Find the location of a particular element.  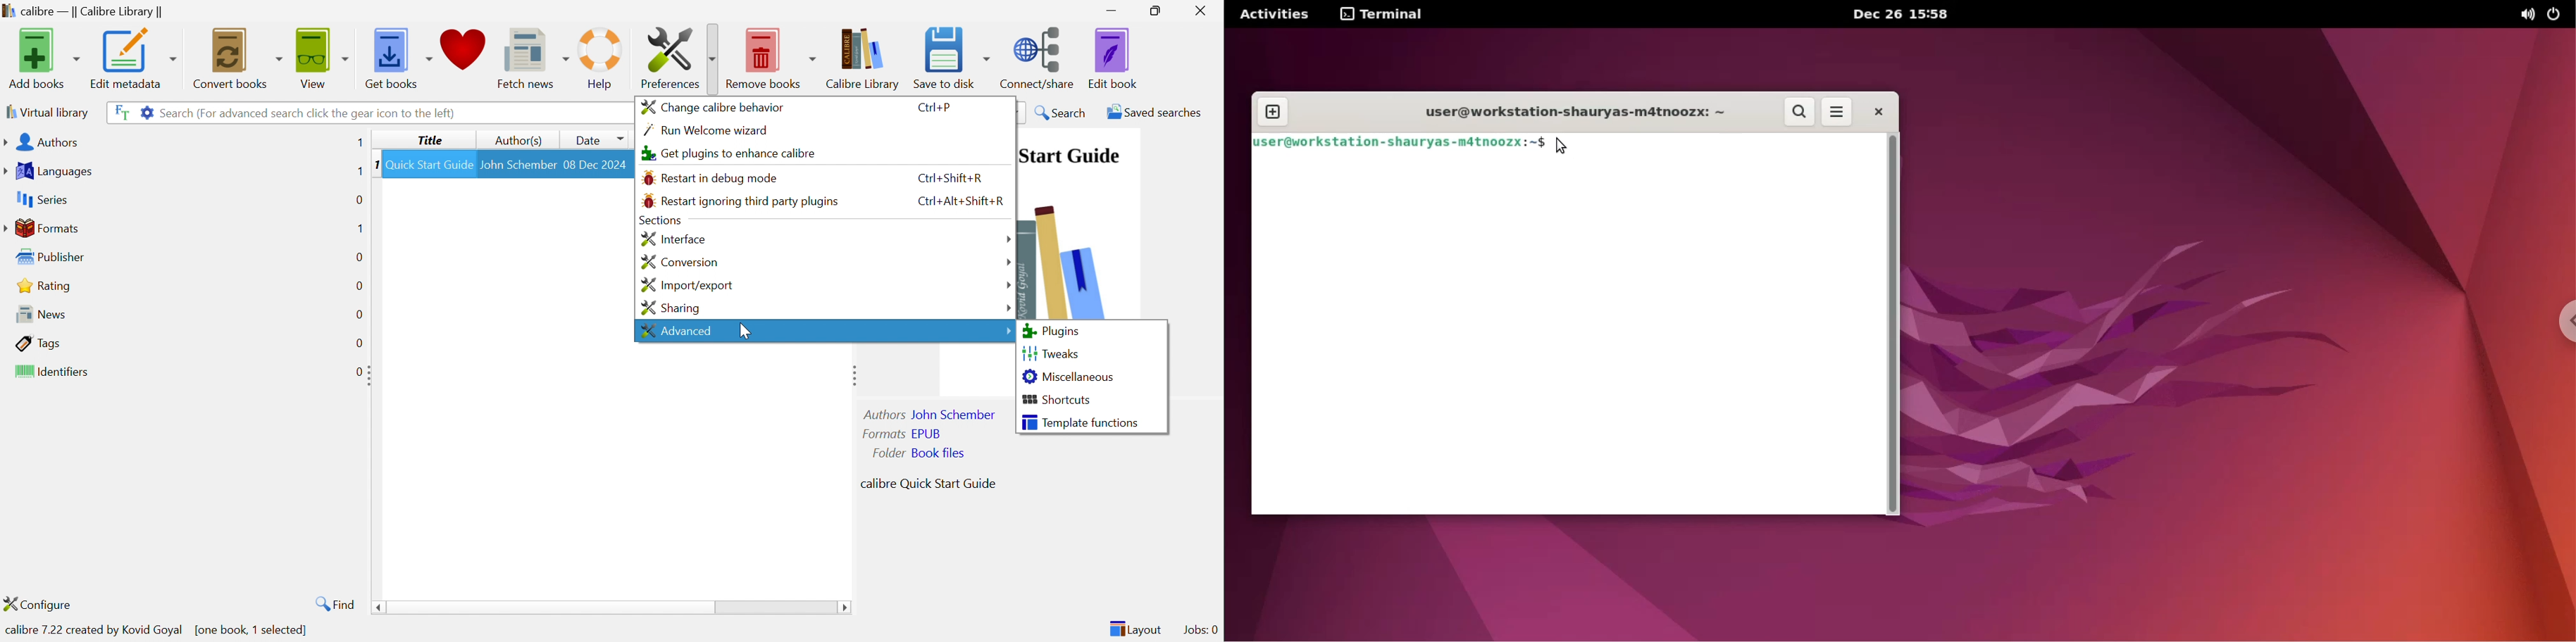

Cursor is located at coordinates (742, 329).